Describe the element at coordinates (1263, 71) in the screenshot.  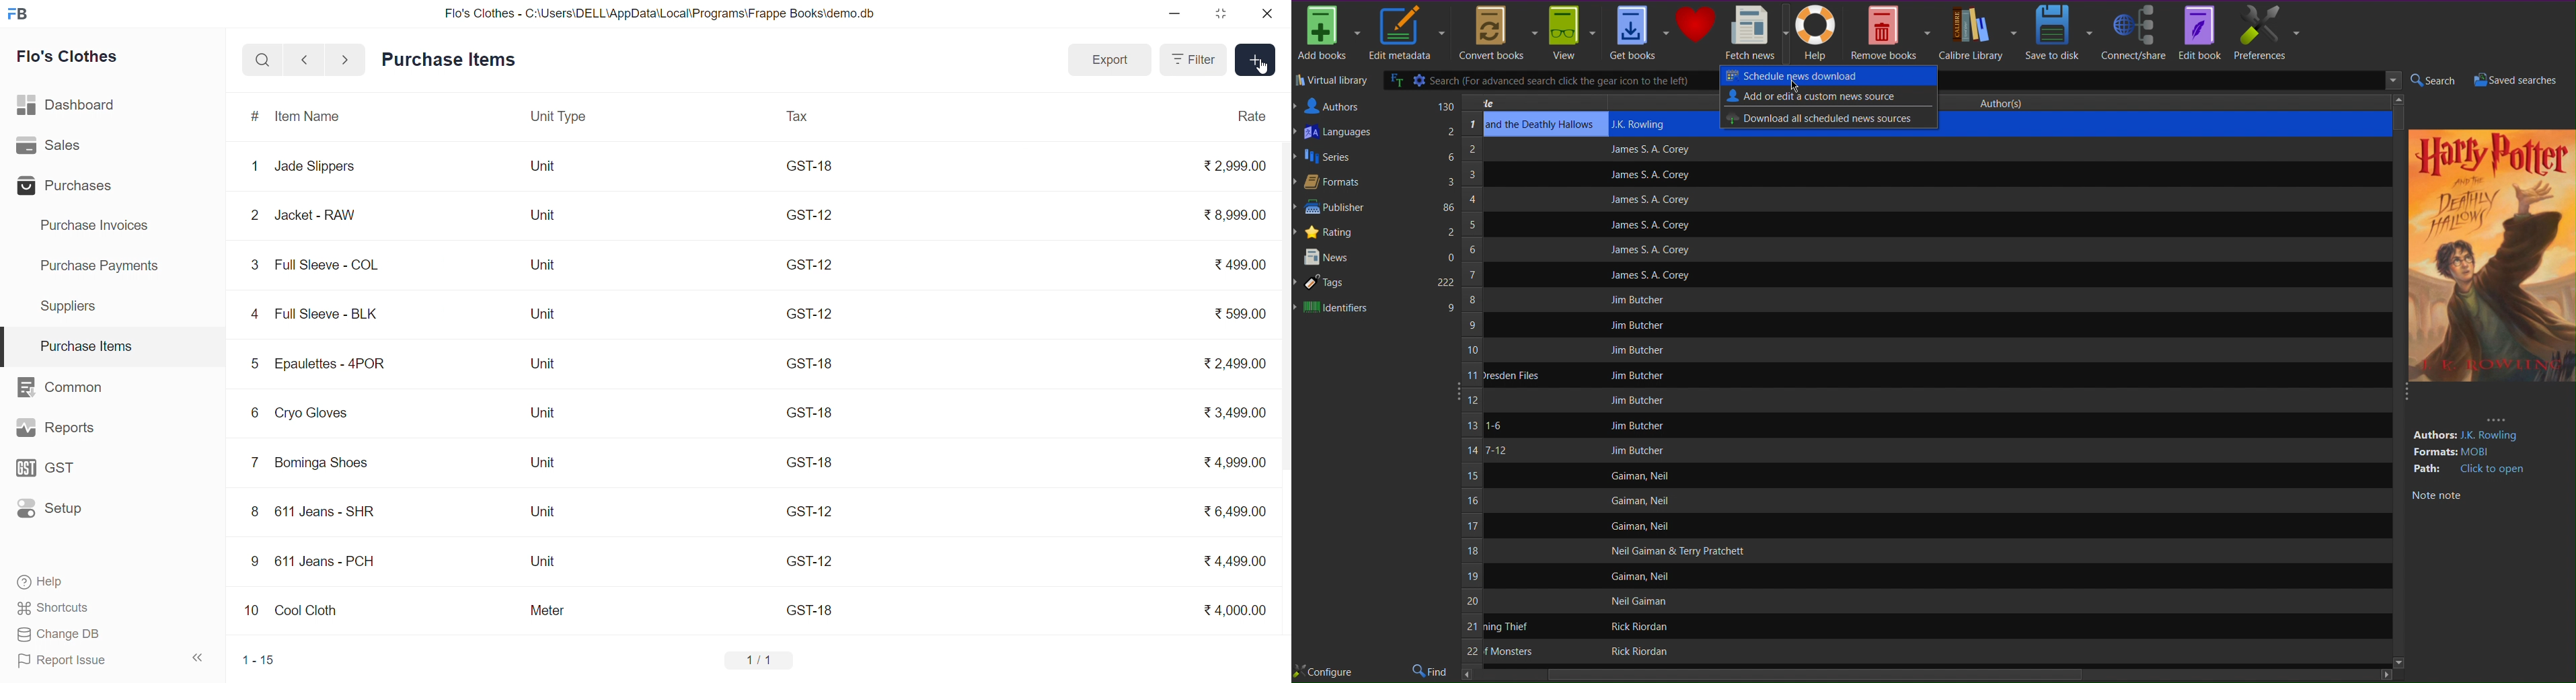
I see `cursor` at that location.